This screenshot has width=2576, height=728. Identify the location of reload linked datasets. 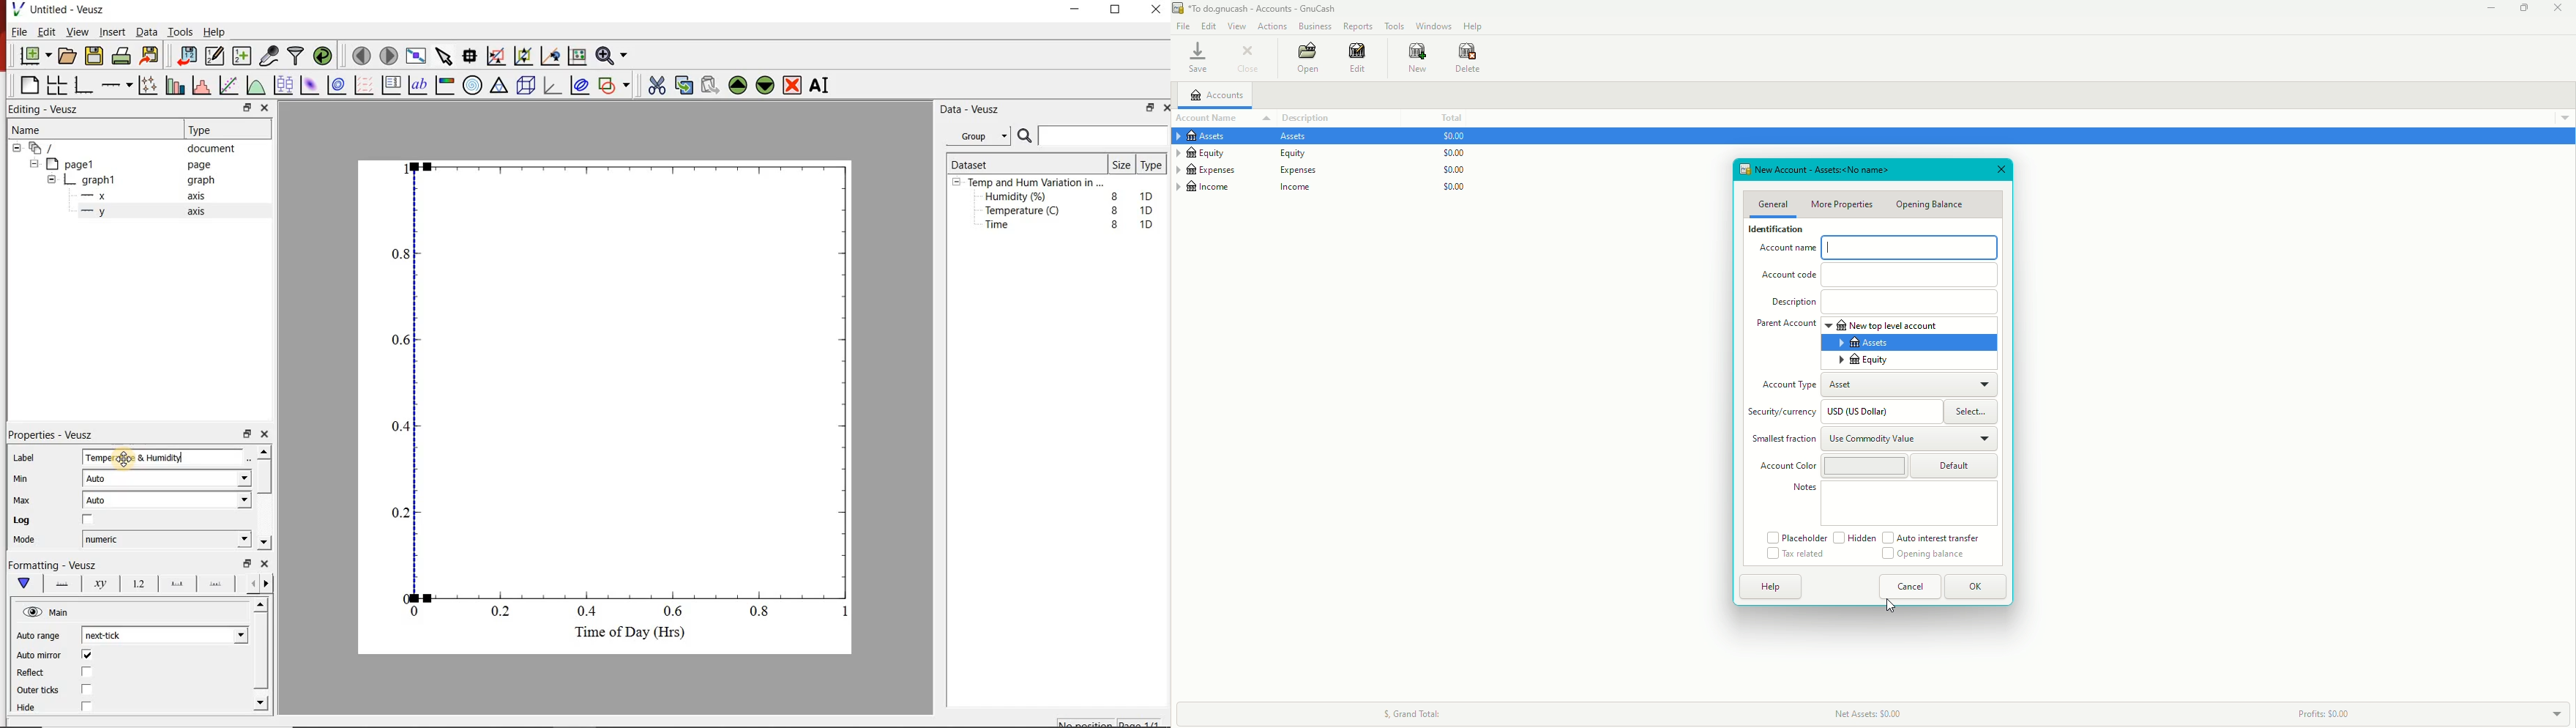
(323, 56).